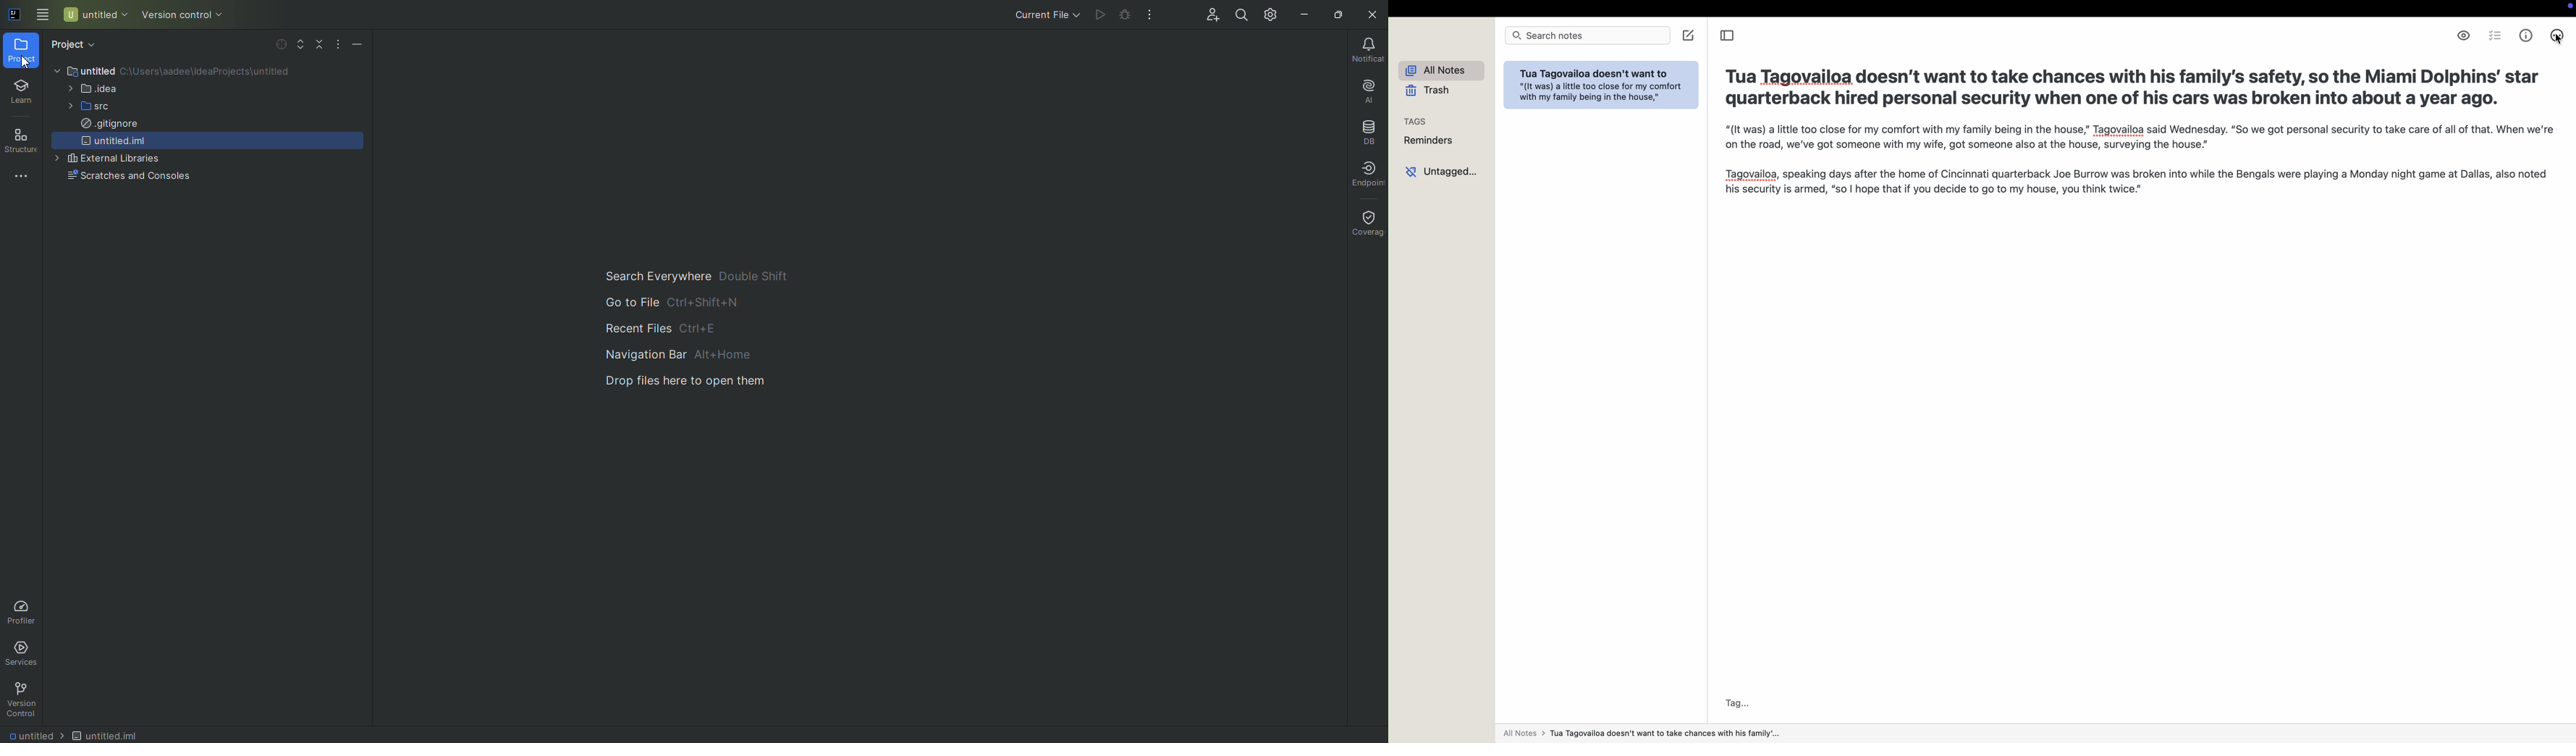 This screenshot has height=756, width=2576. I want to click on Search, so click(1240, 16).